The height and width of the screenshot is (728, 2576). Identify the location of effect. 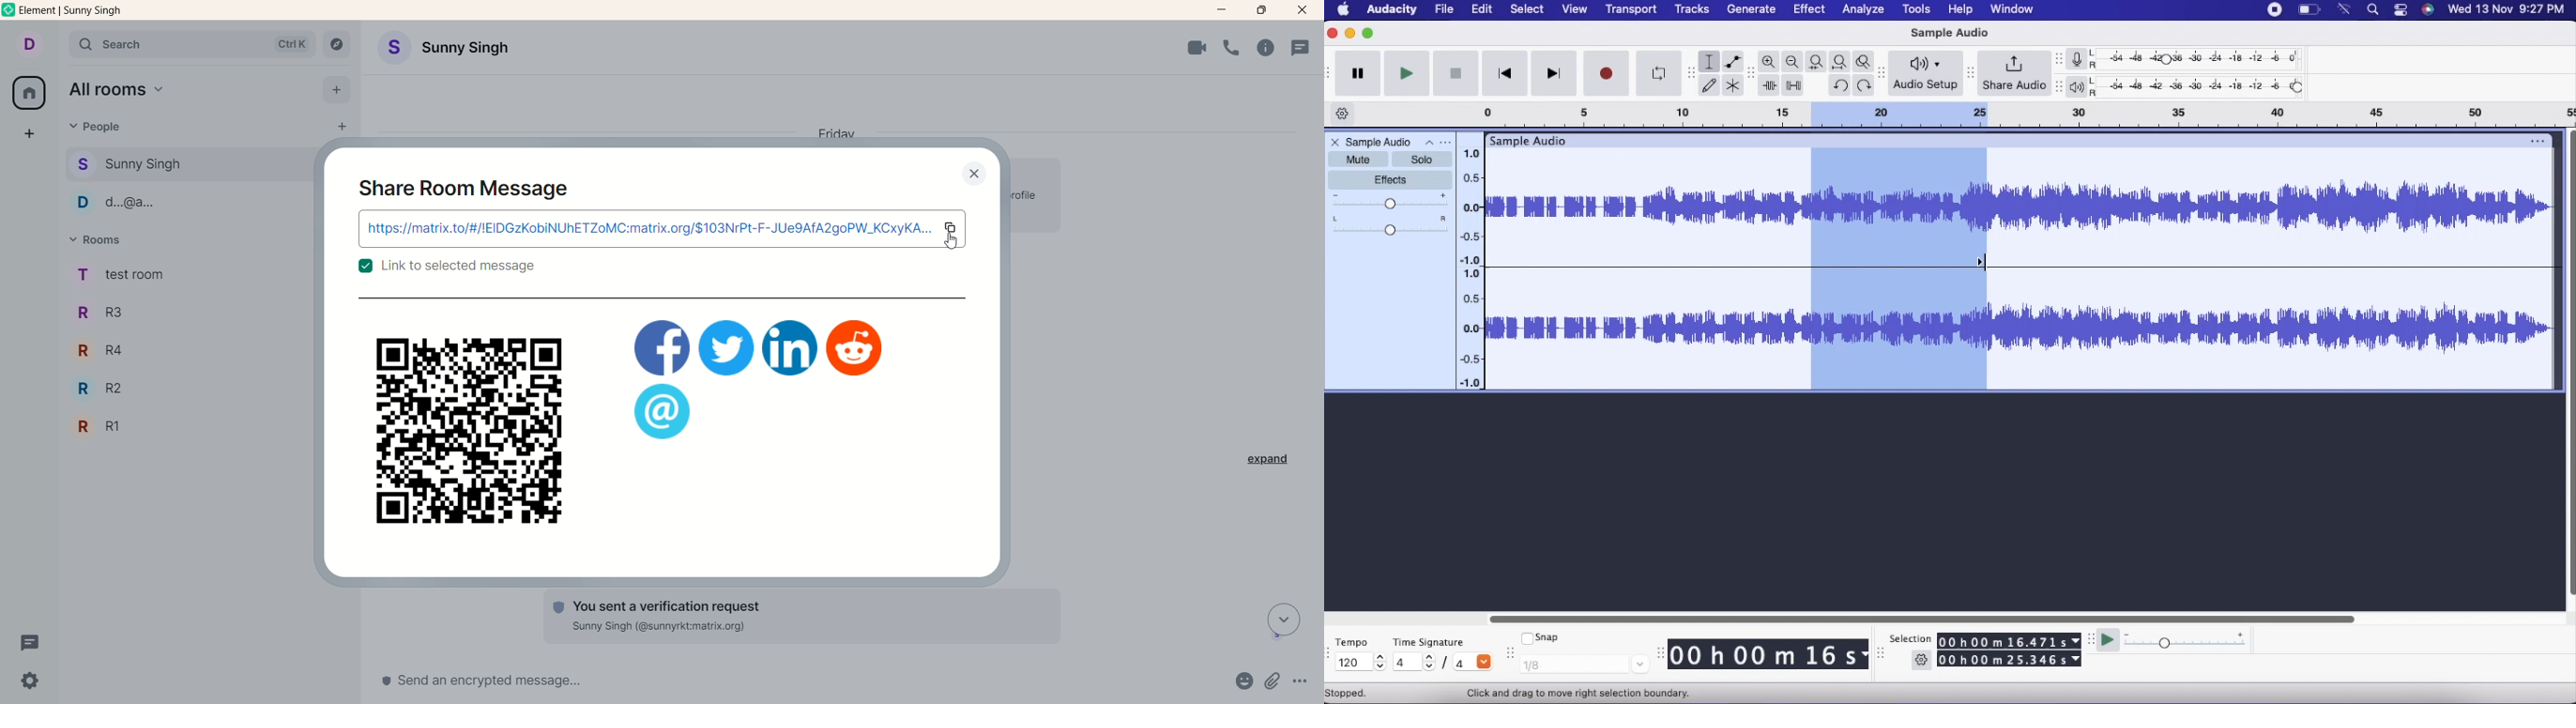
(1810, 11).